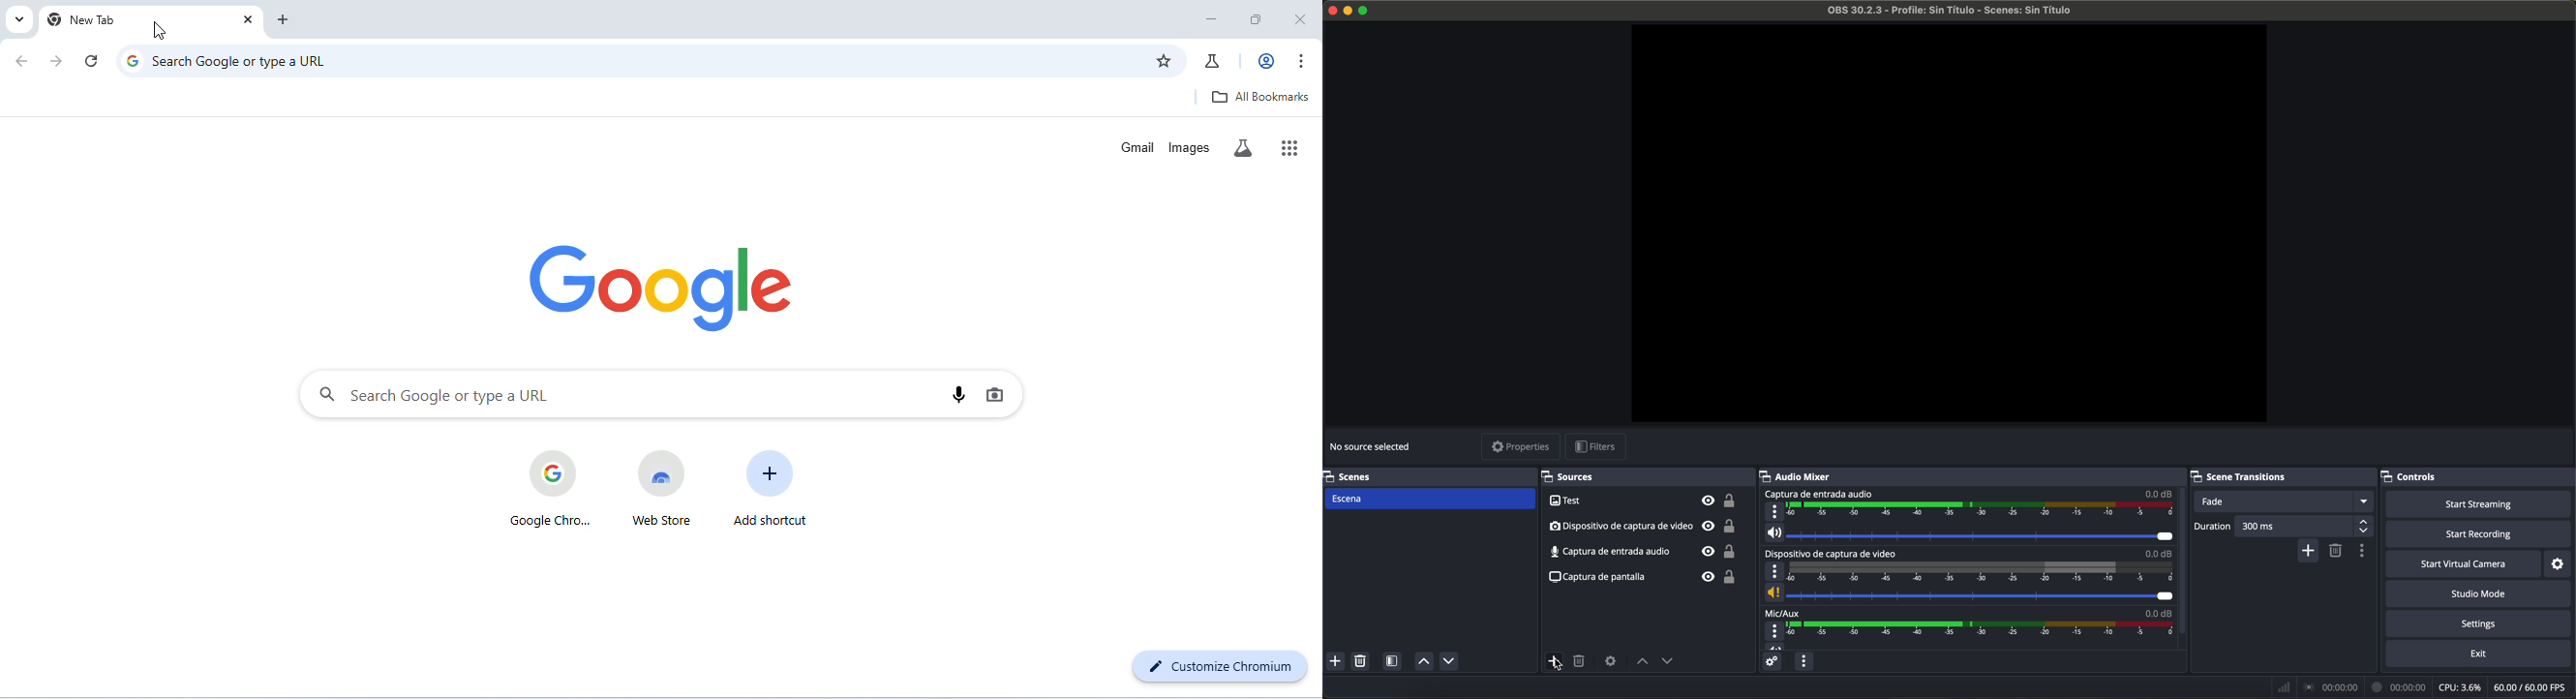  What do you see at coordinates (1562, 665) in the screenshot?
I see `cursor` at bounding box center [1562, 665].